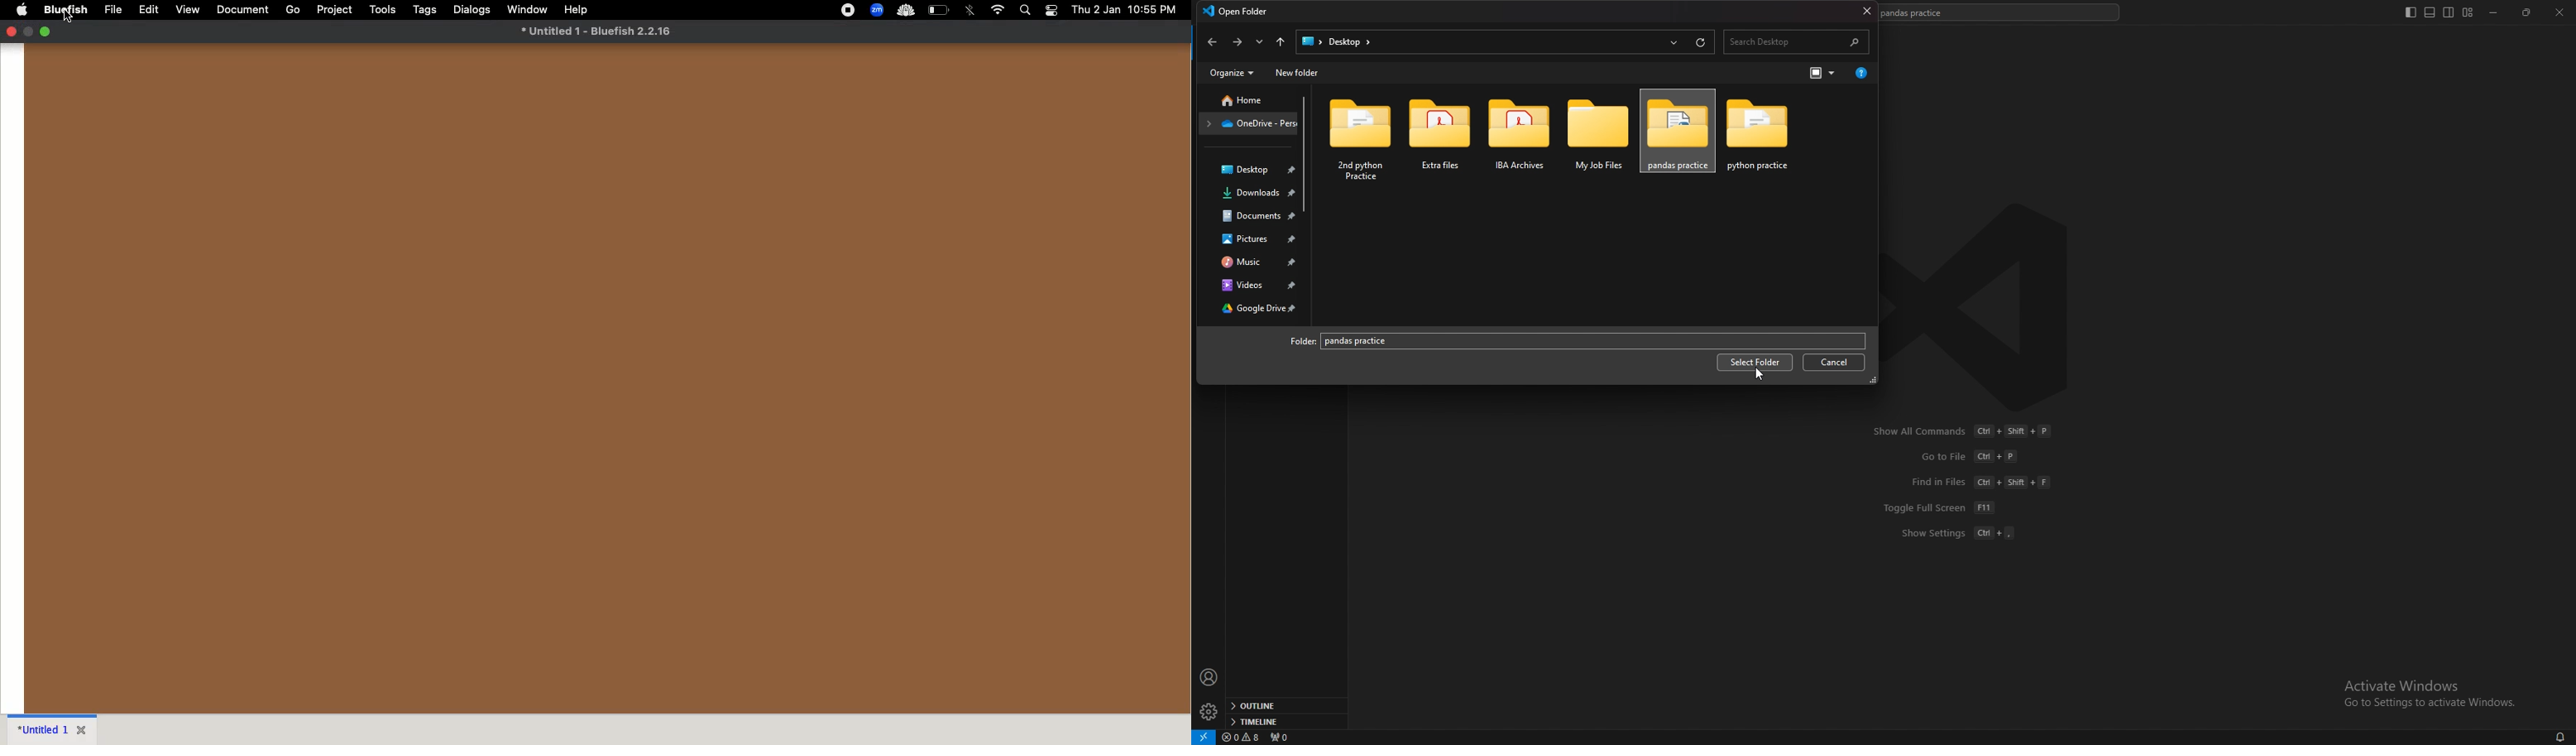 The width and height of the screenshot is (2576, 756). Describe the element at coordinates (1052, 11) in the screenshot. I see `notification` at that location.